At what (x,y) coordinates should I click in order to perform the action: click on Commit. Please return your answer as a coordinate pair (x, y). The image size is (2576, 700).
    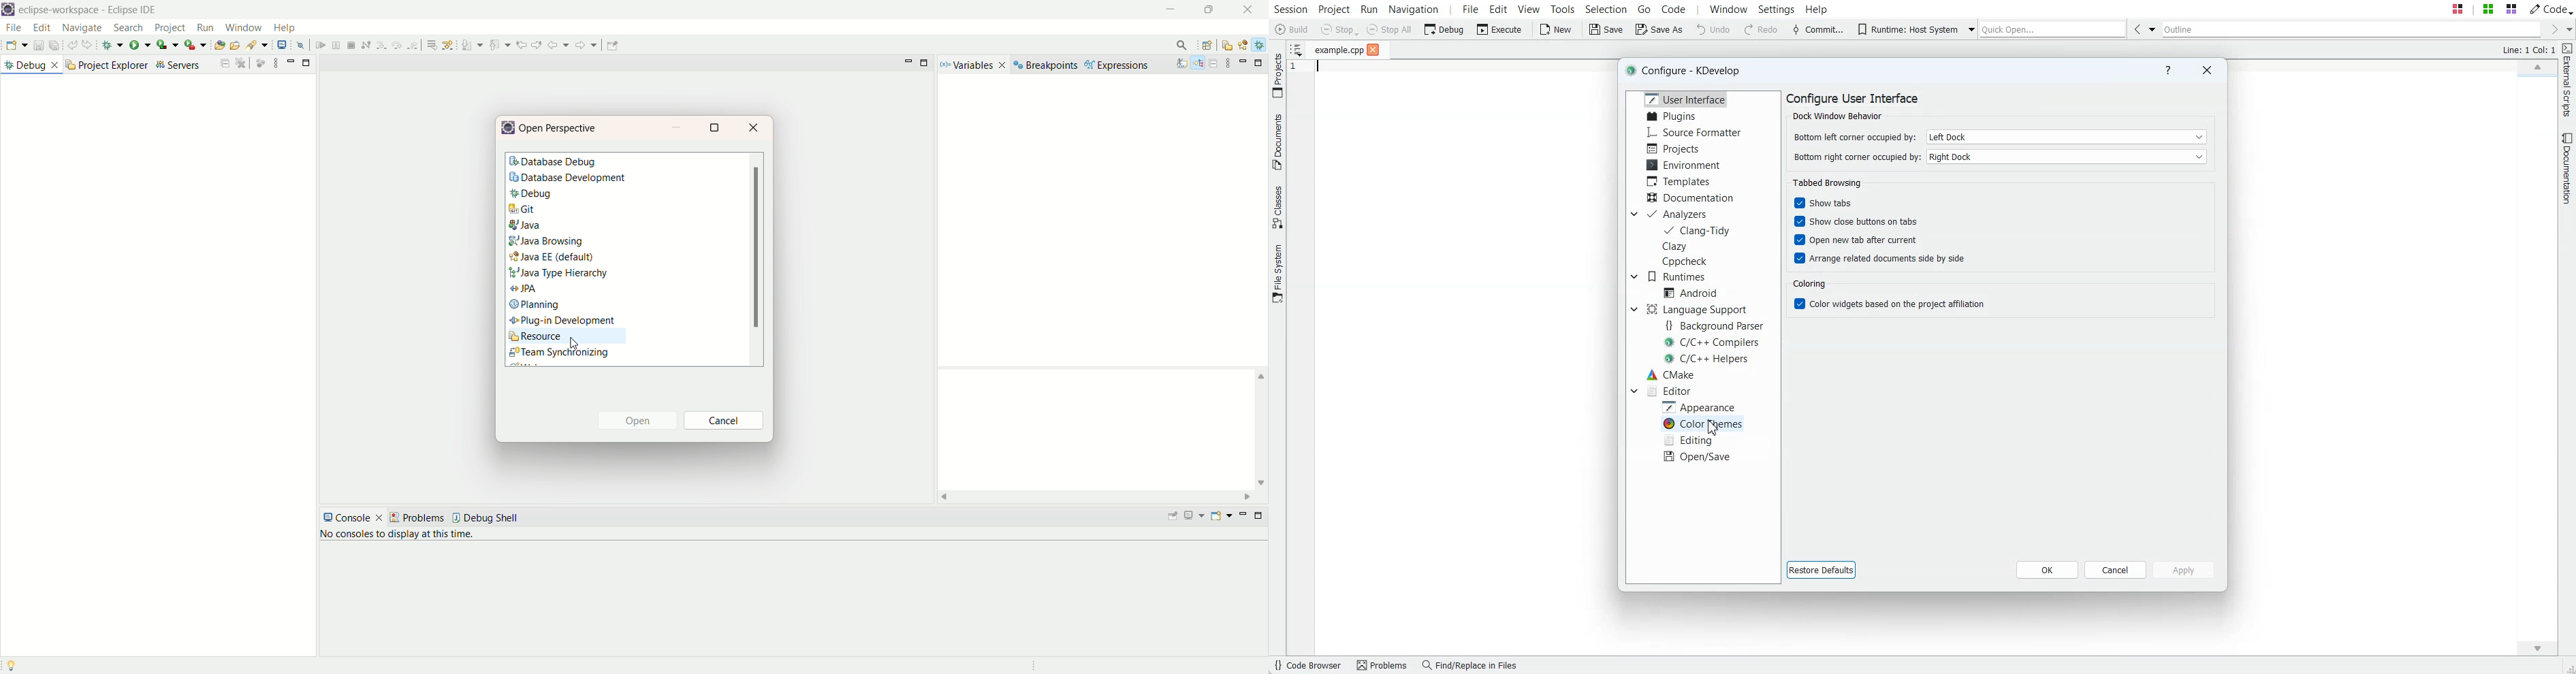
    Looking at the image, I should click on (1817, 31).